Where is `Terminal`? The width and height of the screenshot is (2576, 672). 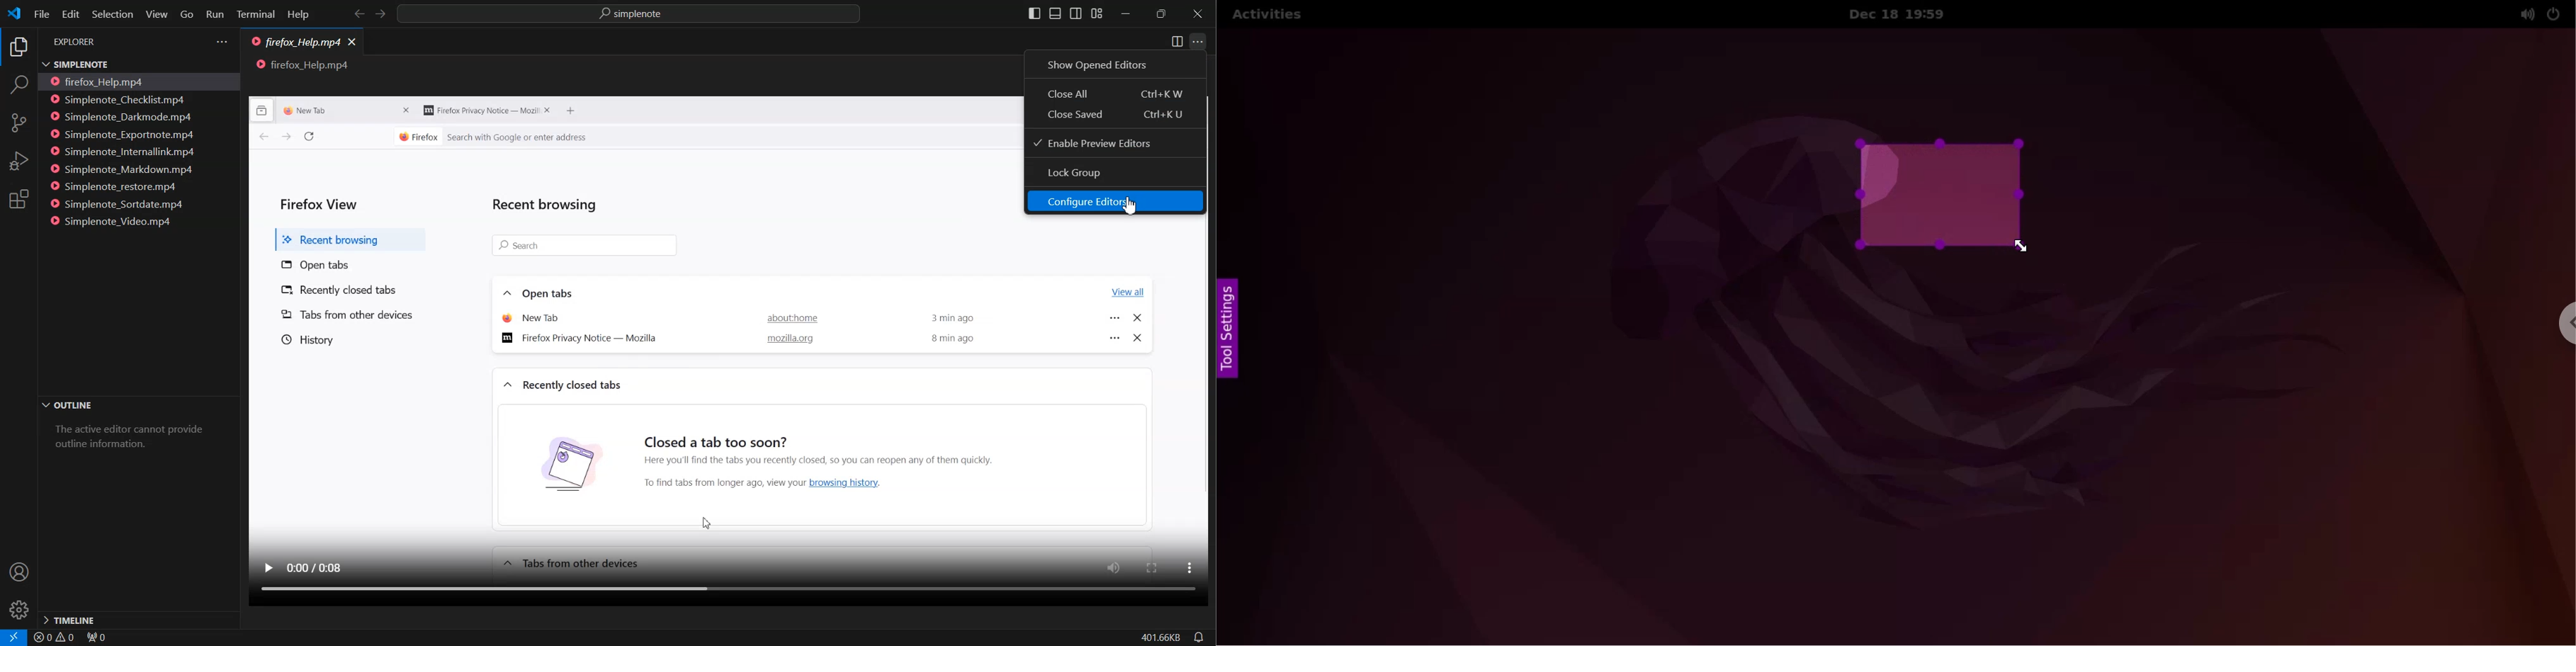
Terminal is located at coordinates (256, 15).